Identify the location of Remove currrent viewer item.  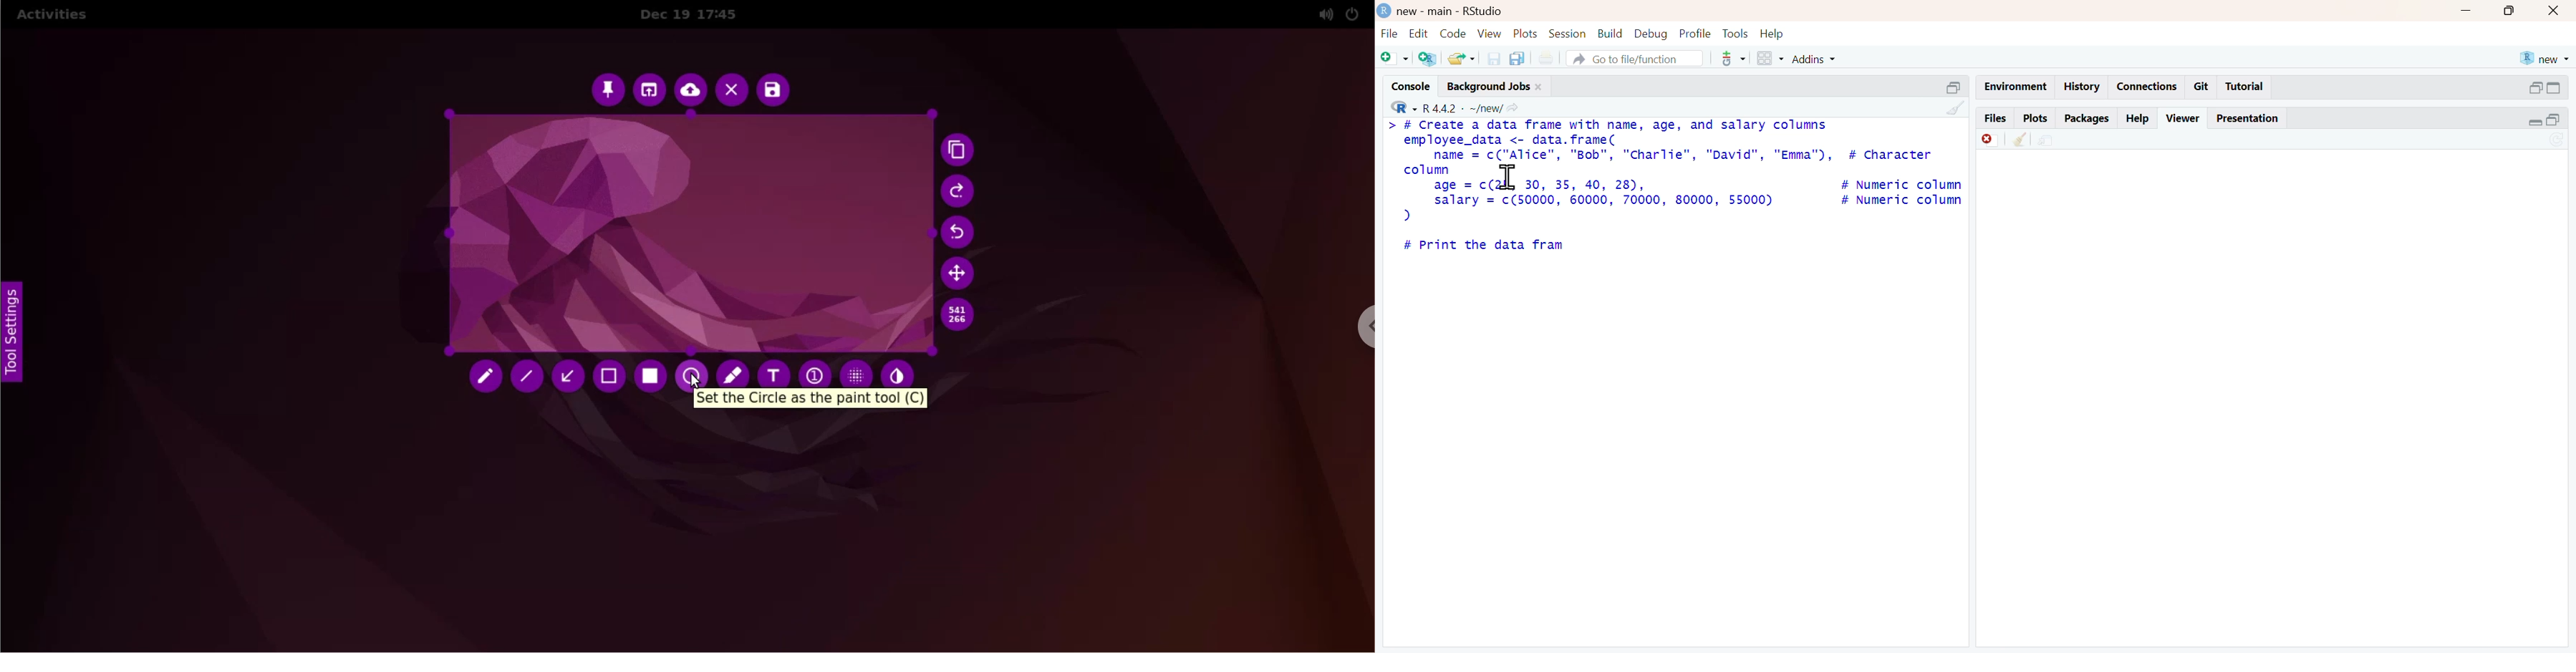
(1986, 143).